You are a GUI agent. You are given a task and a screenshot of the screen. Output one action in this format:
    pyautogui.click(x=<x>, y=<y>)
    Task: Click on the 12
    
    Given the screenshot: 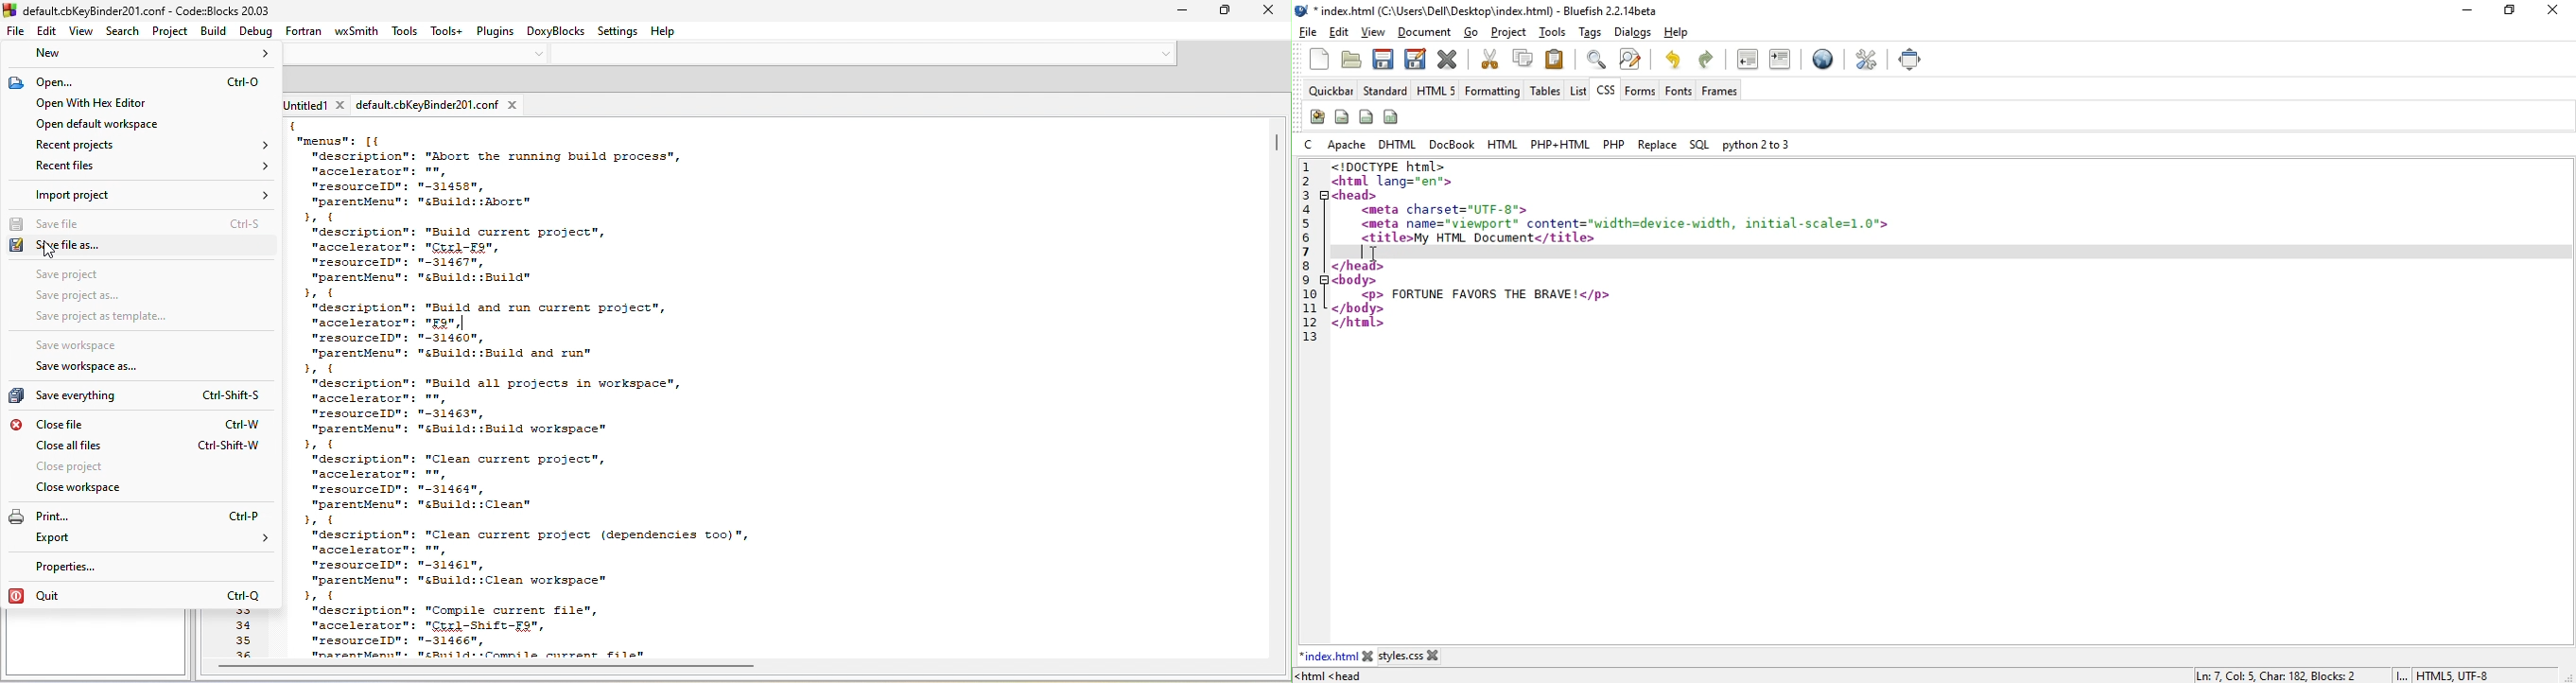 What is the action you would take?
    pyautogui.click(x=1306, y=321)
    